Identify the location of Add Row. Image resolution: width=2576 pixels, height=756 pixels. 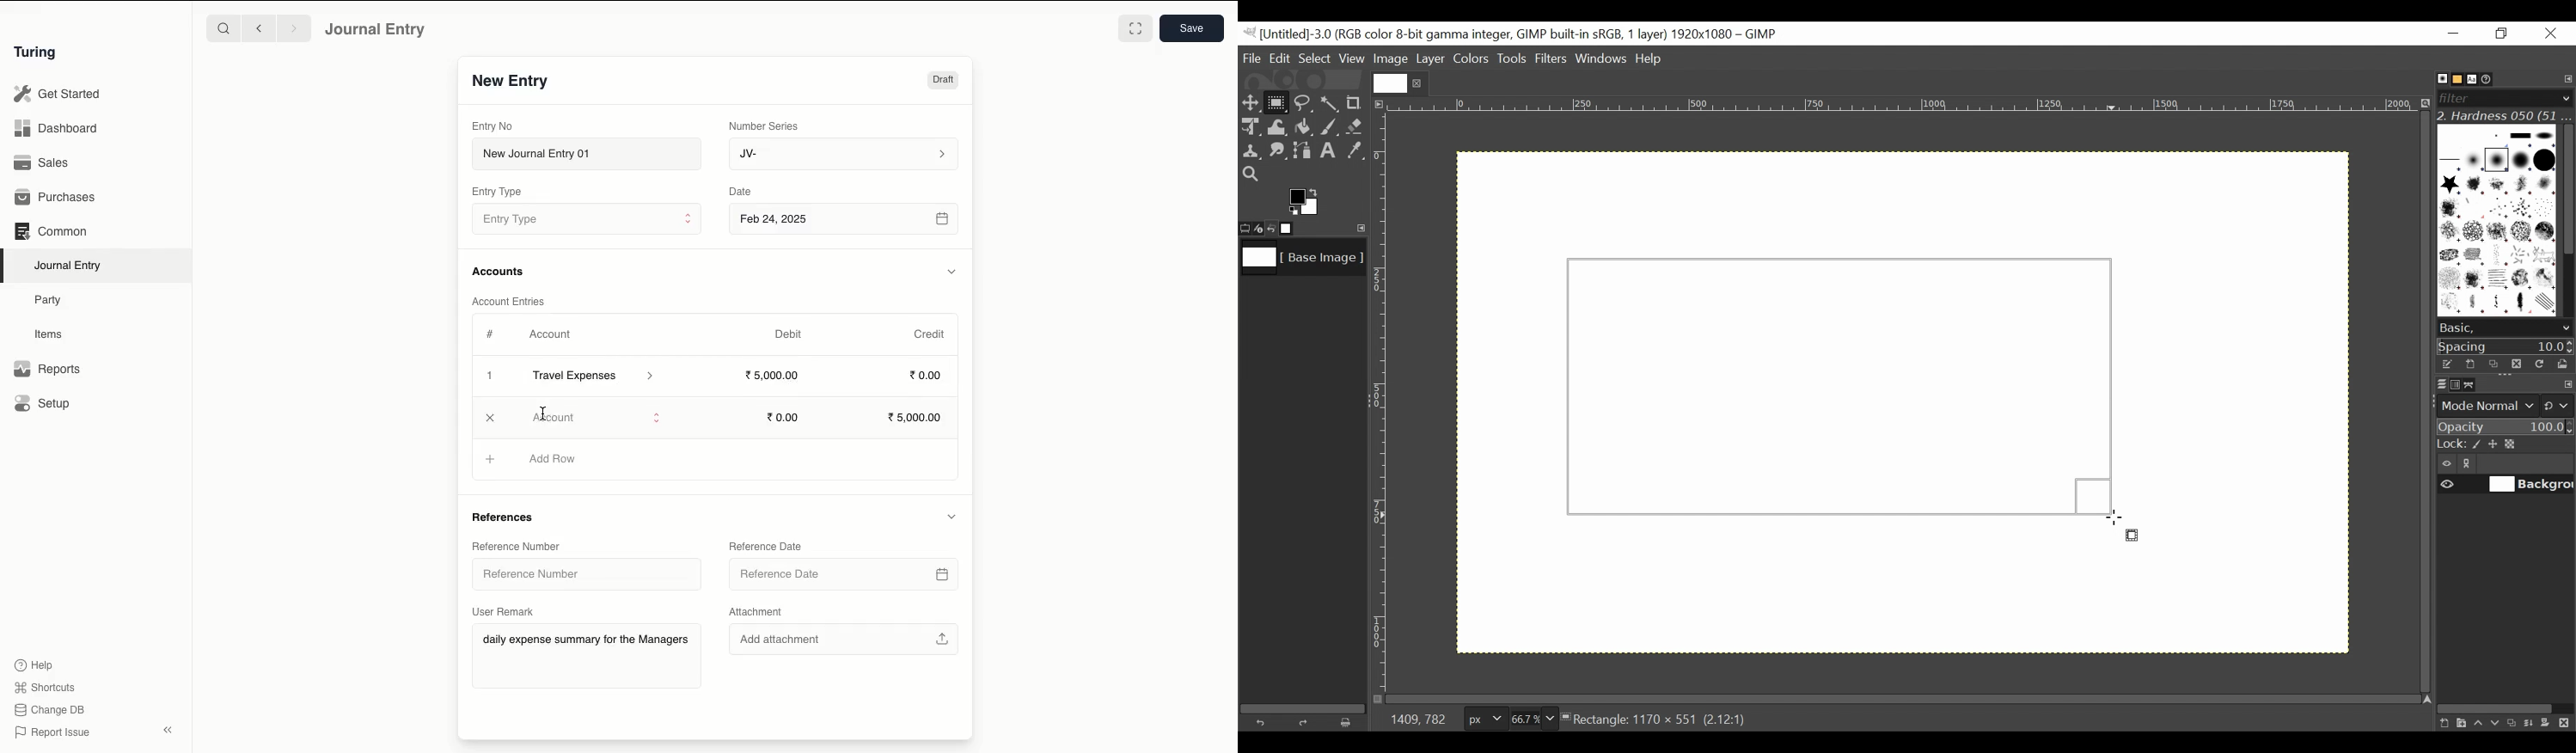
(551, 415).